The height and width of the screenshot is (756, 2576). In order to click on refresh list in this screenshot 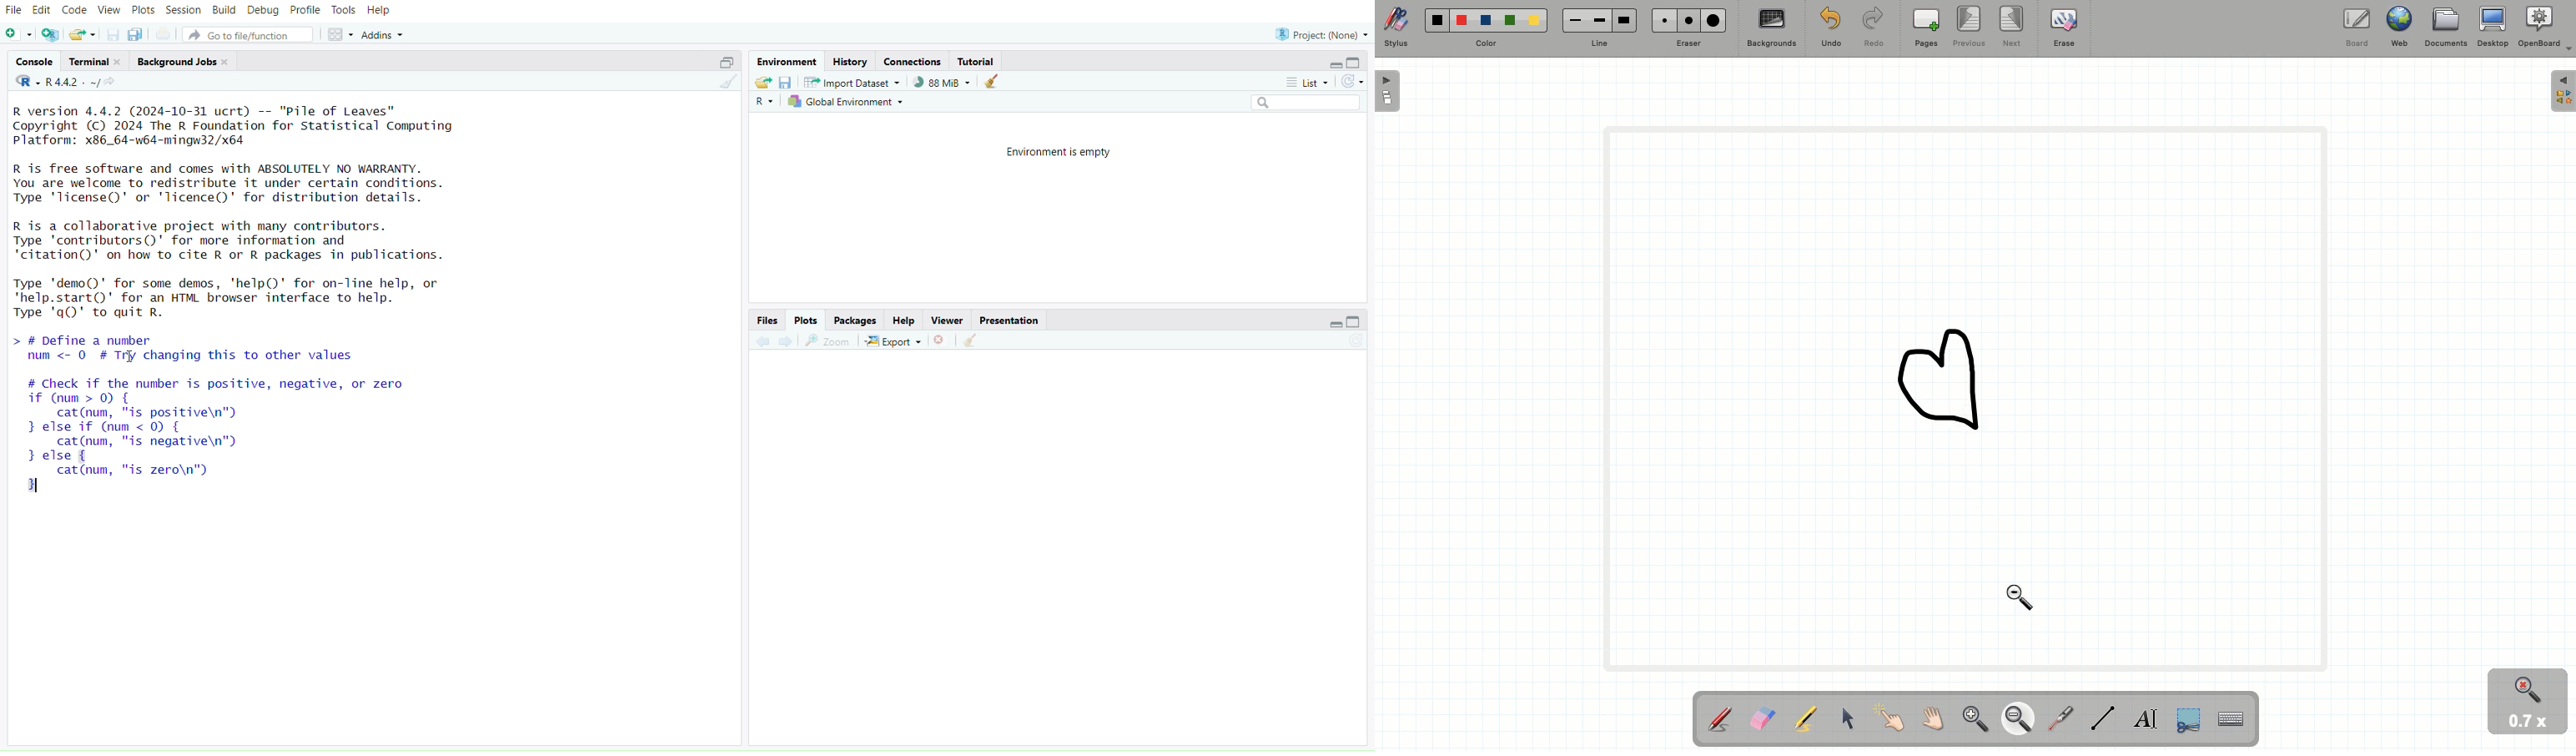, I will do `click(1353, 82)`.